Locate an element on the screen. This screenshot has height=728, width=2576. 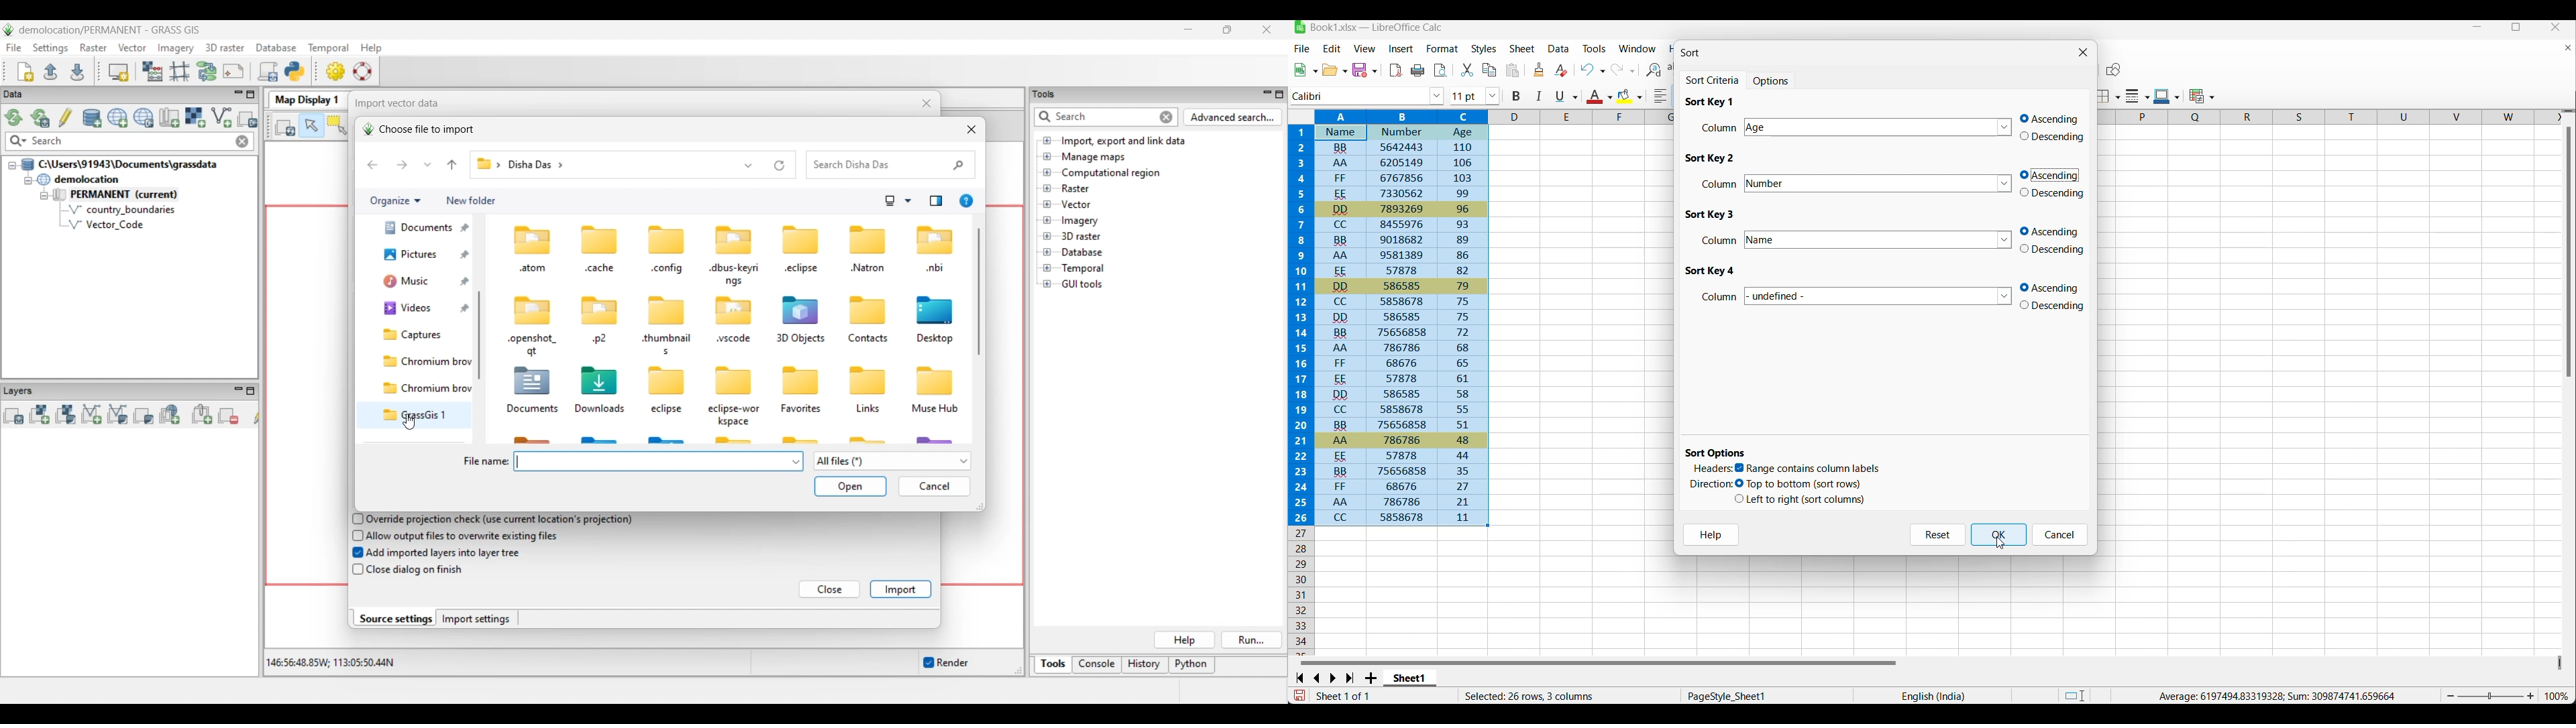
Sort 2 is located at coordinates (1712, 158).